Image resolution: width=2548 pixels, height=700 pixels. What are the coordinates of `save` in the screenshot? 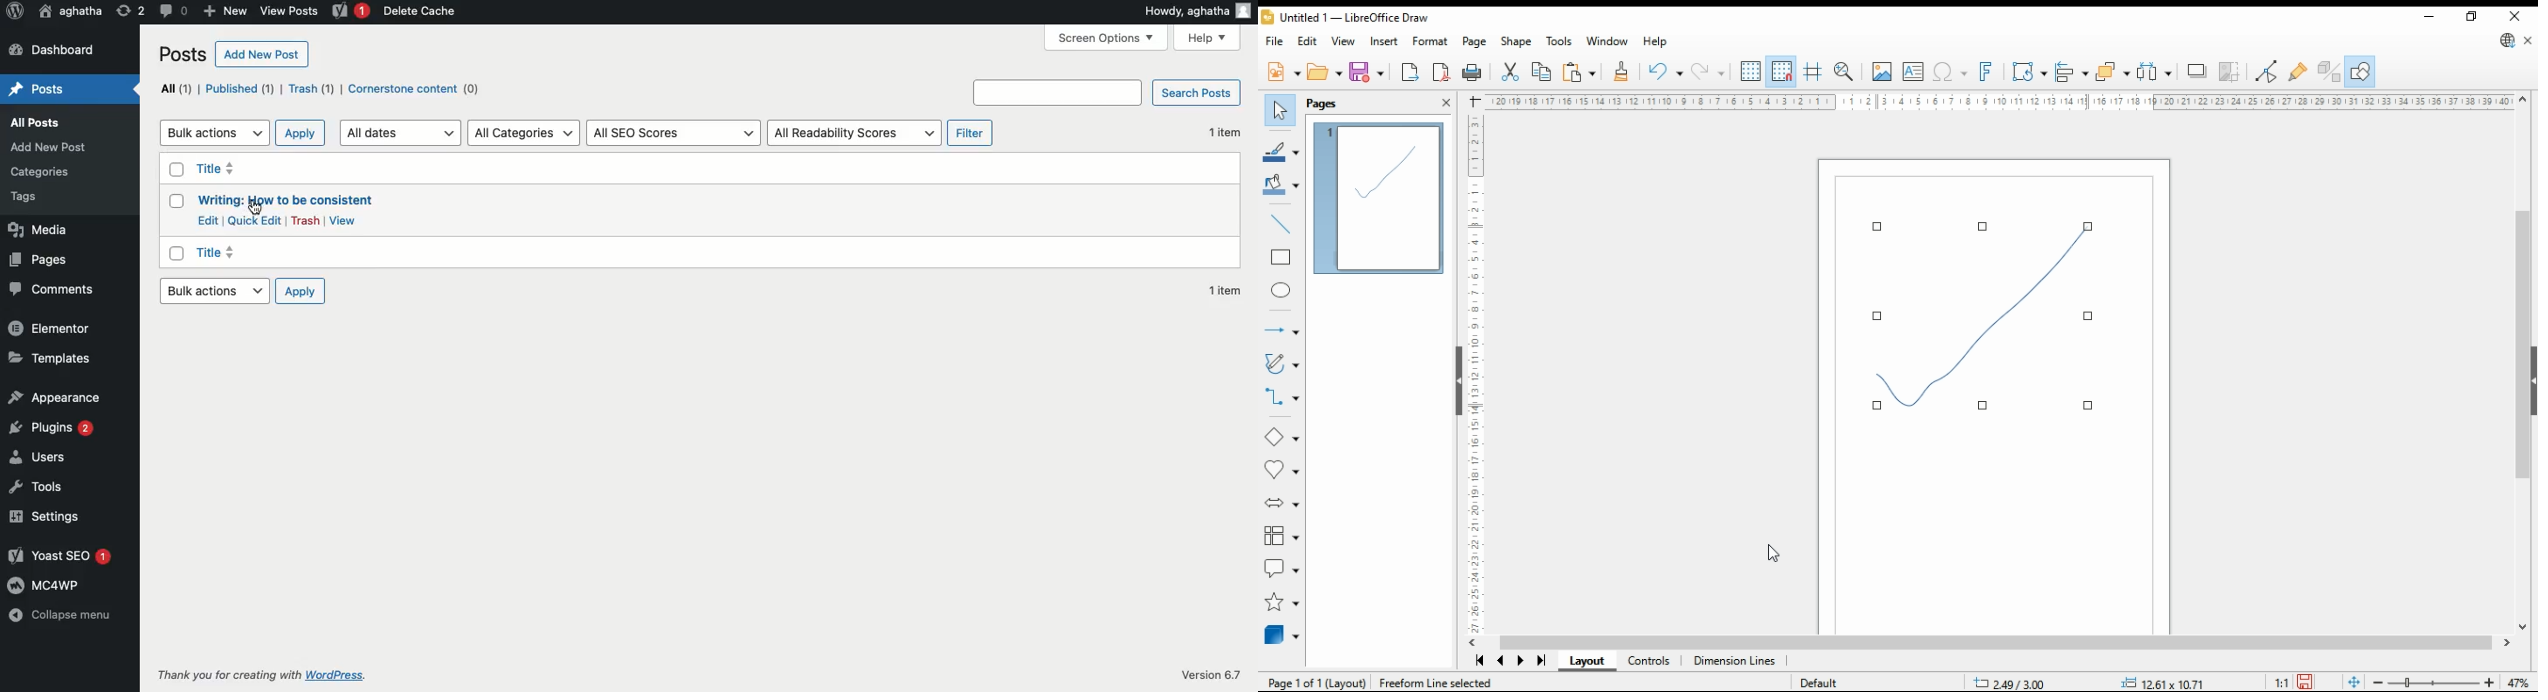 It's located at (1368, 73).